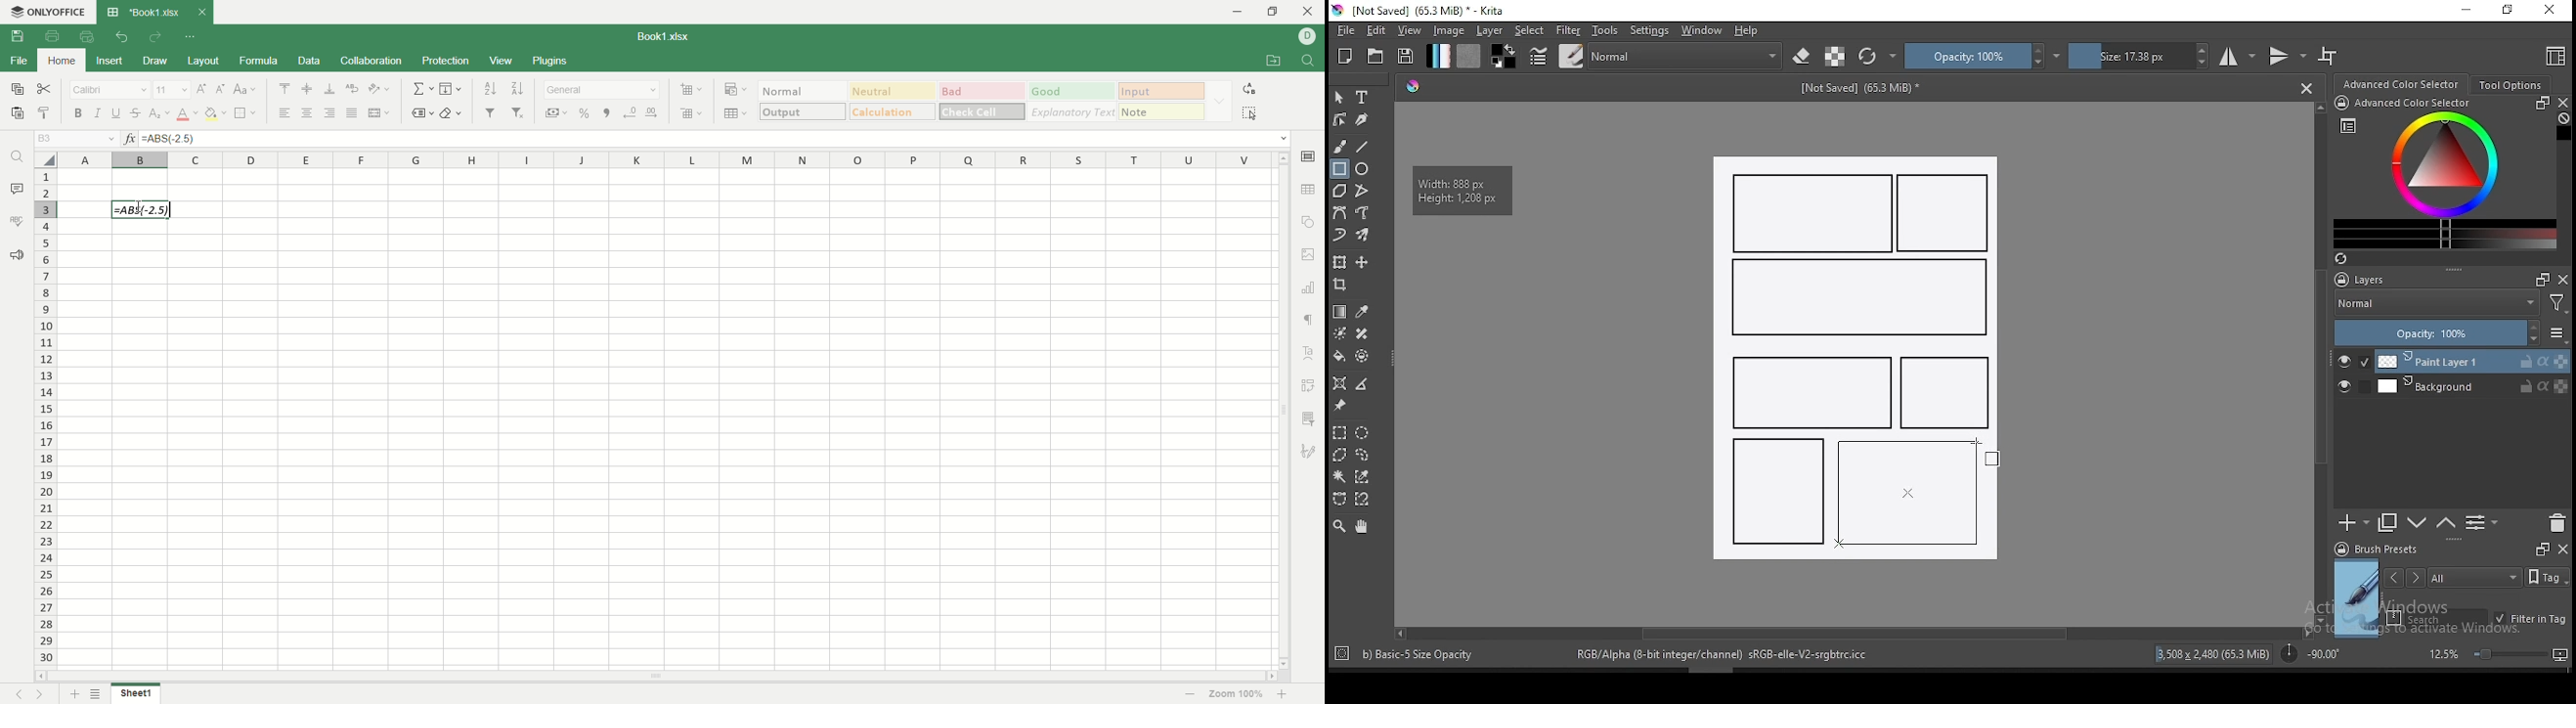  I want to click on settings, so click(1649, 30).